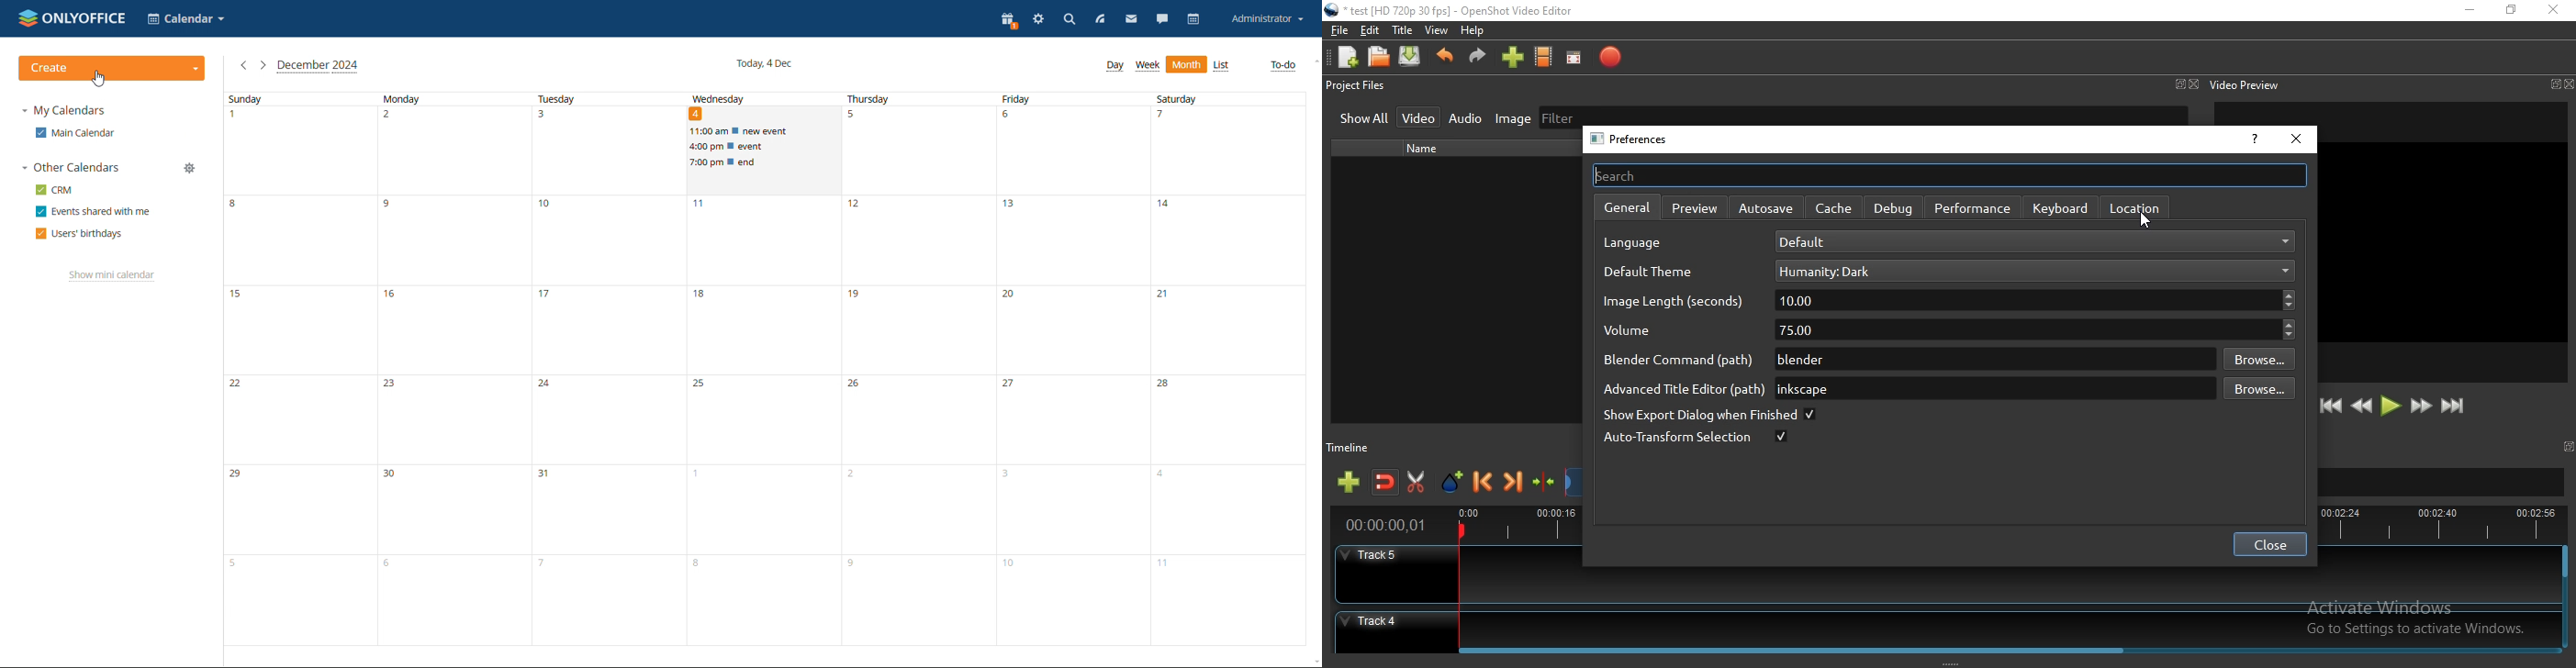  What do you see at coordinates (1284, 66) in the screenshot?
I see `to-do` at bounding box center [1284, 66].